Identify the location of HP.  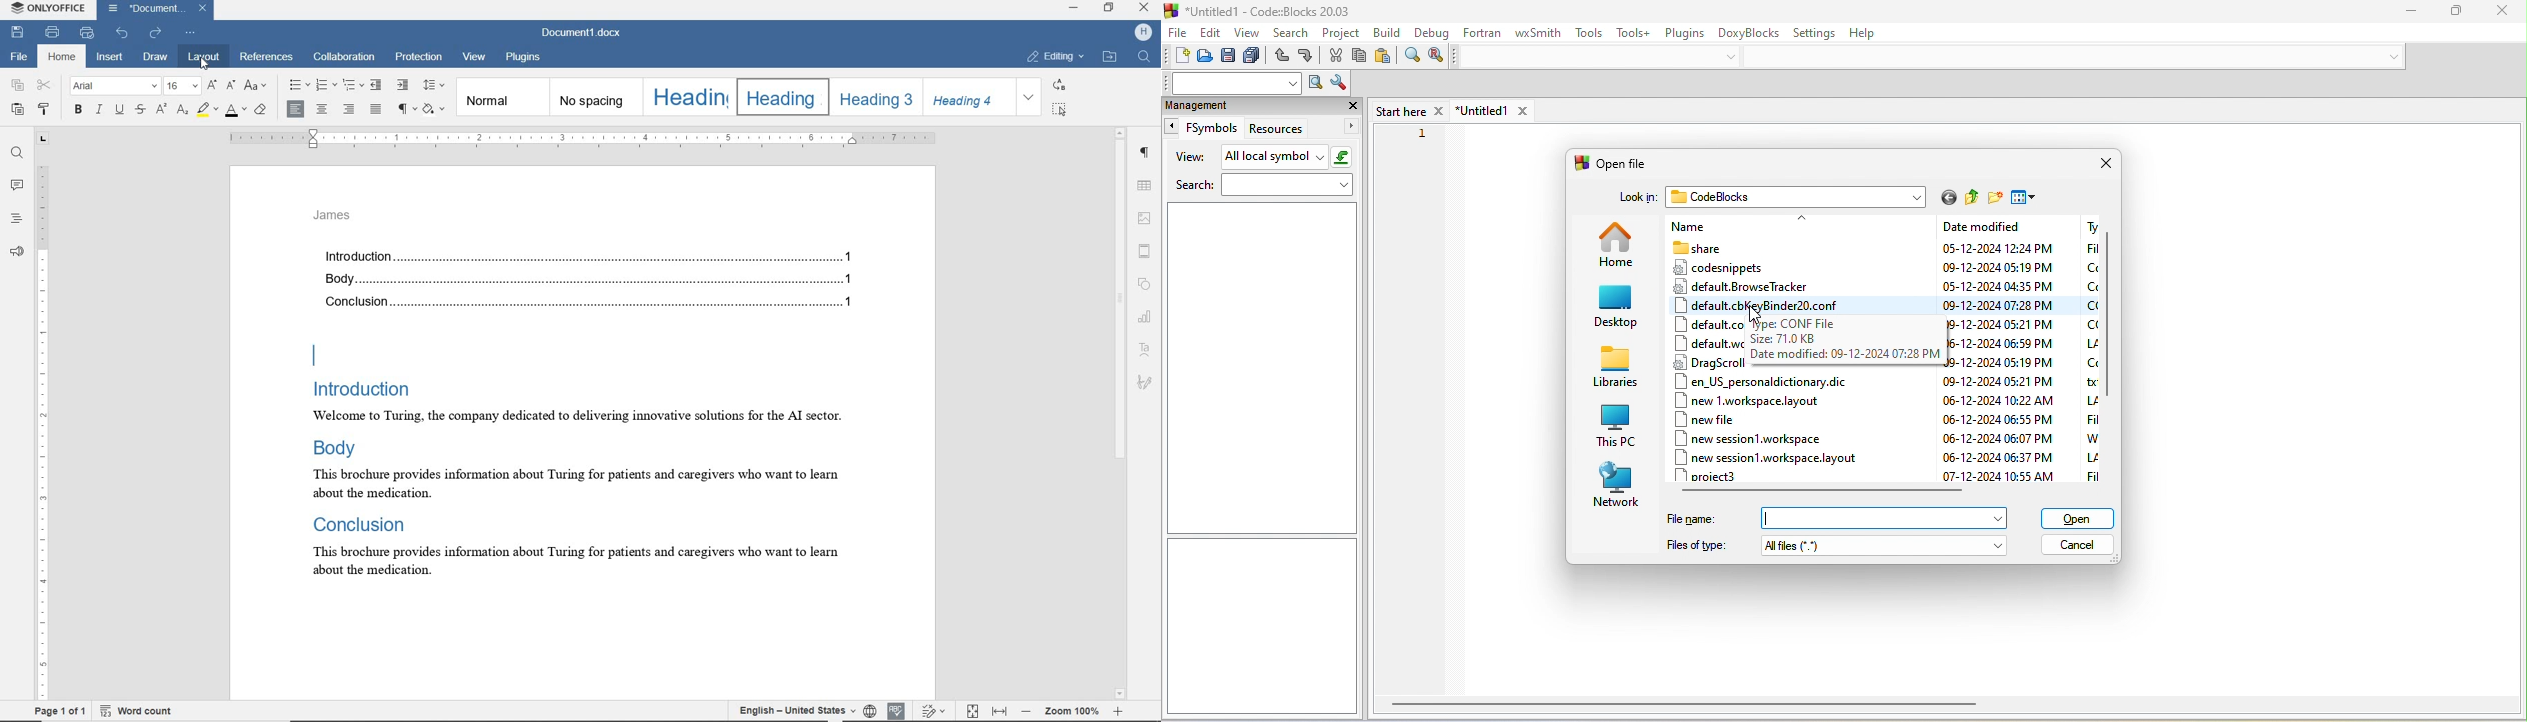
(1142, 32).